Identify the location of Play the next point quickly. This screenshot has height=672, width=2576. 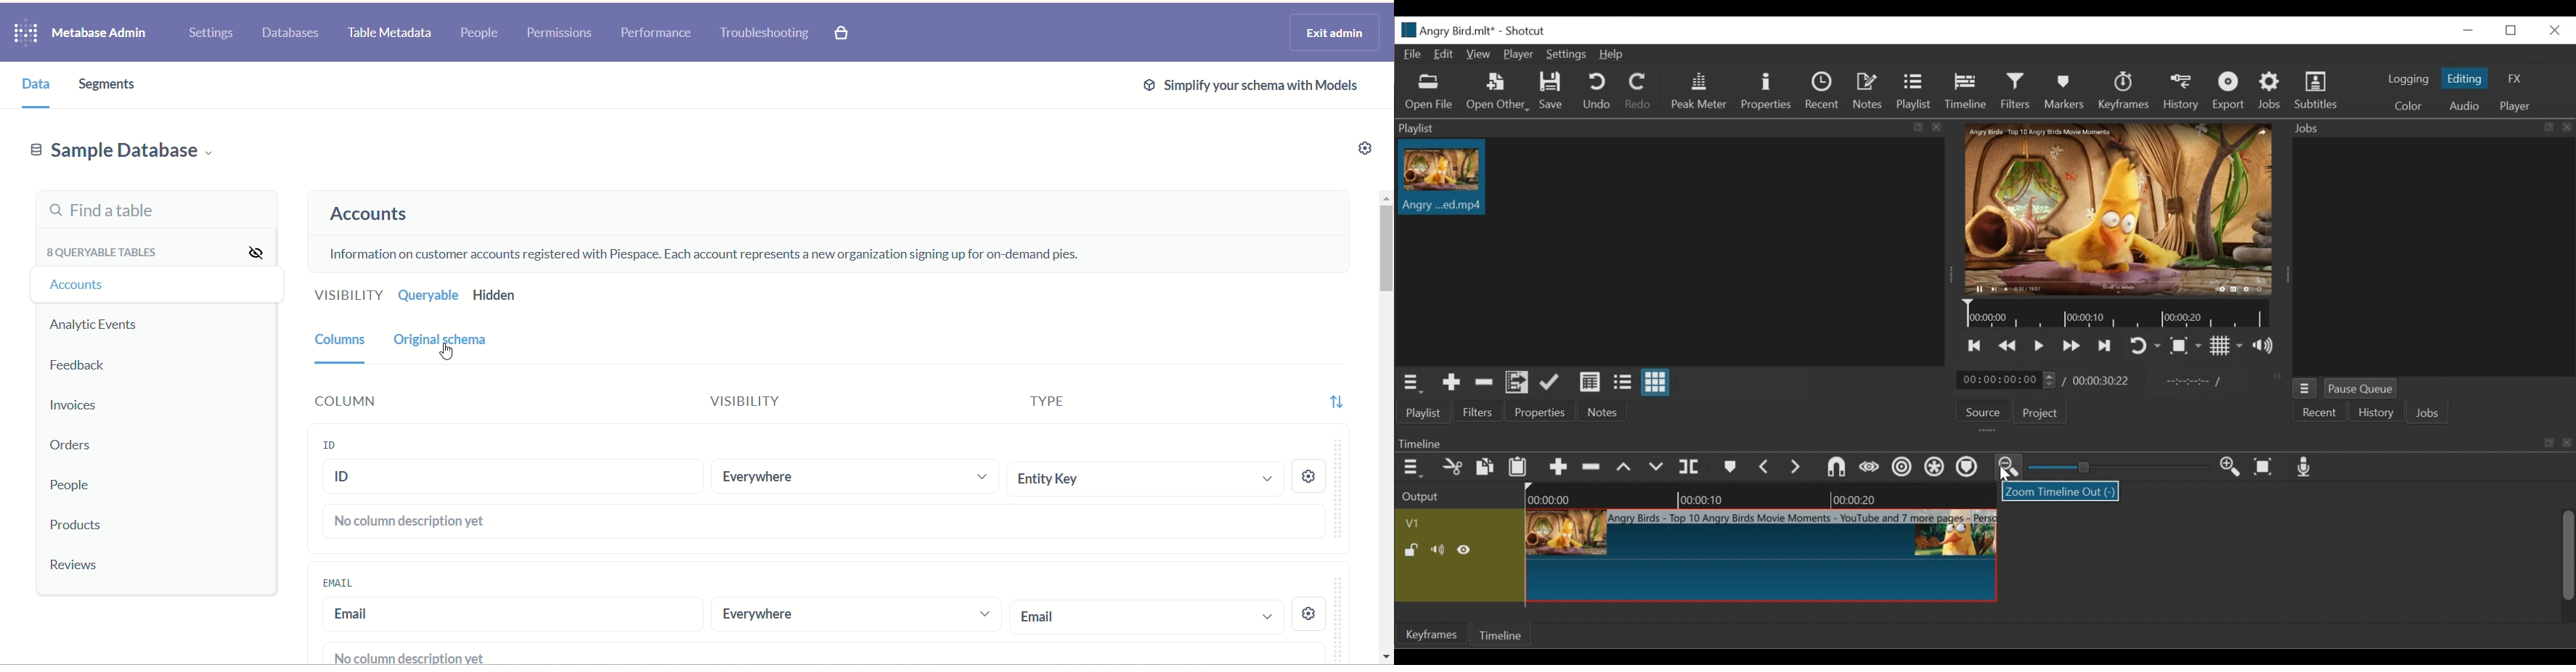
(2106, 345).